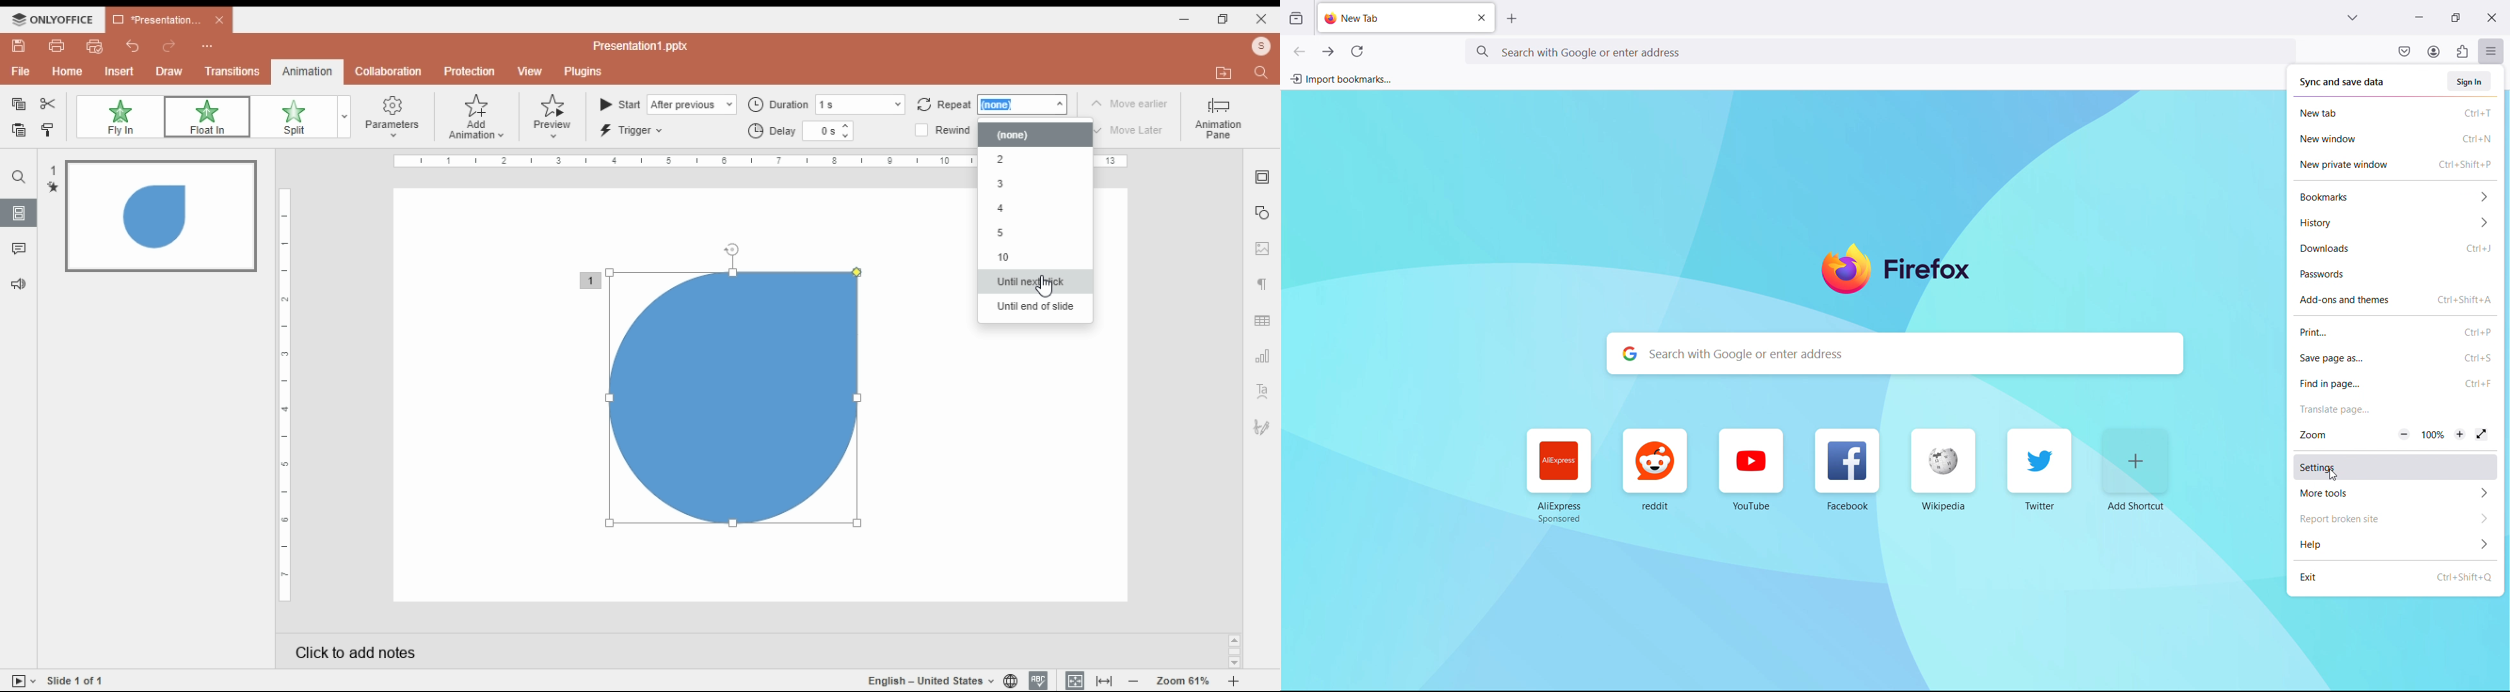  I want to click on split, so click(292, 118).